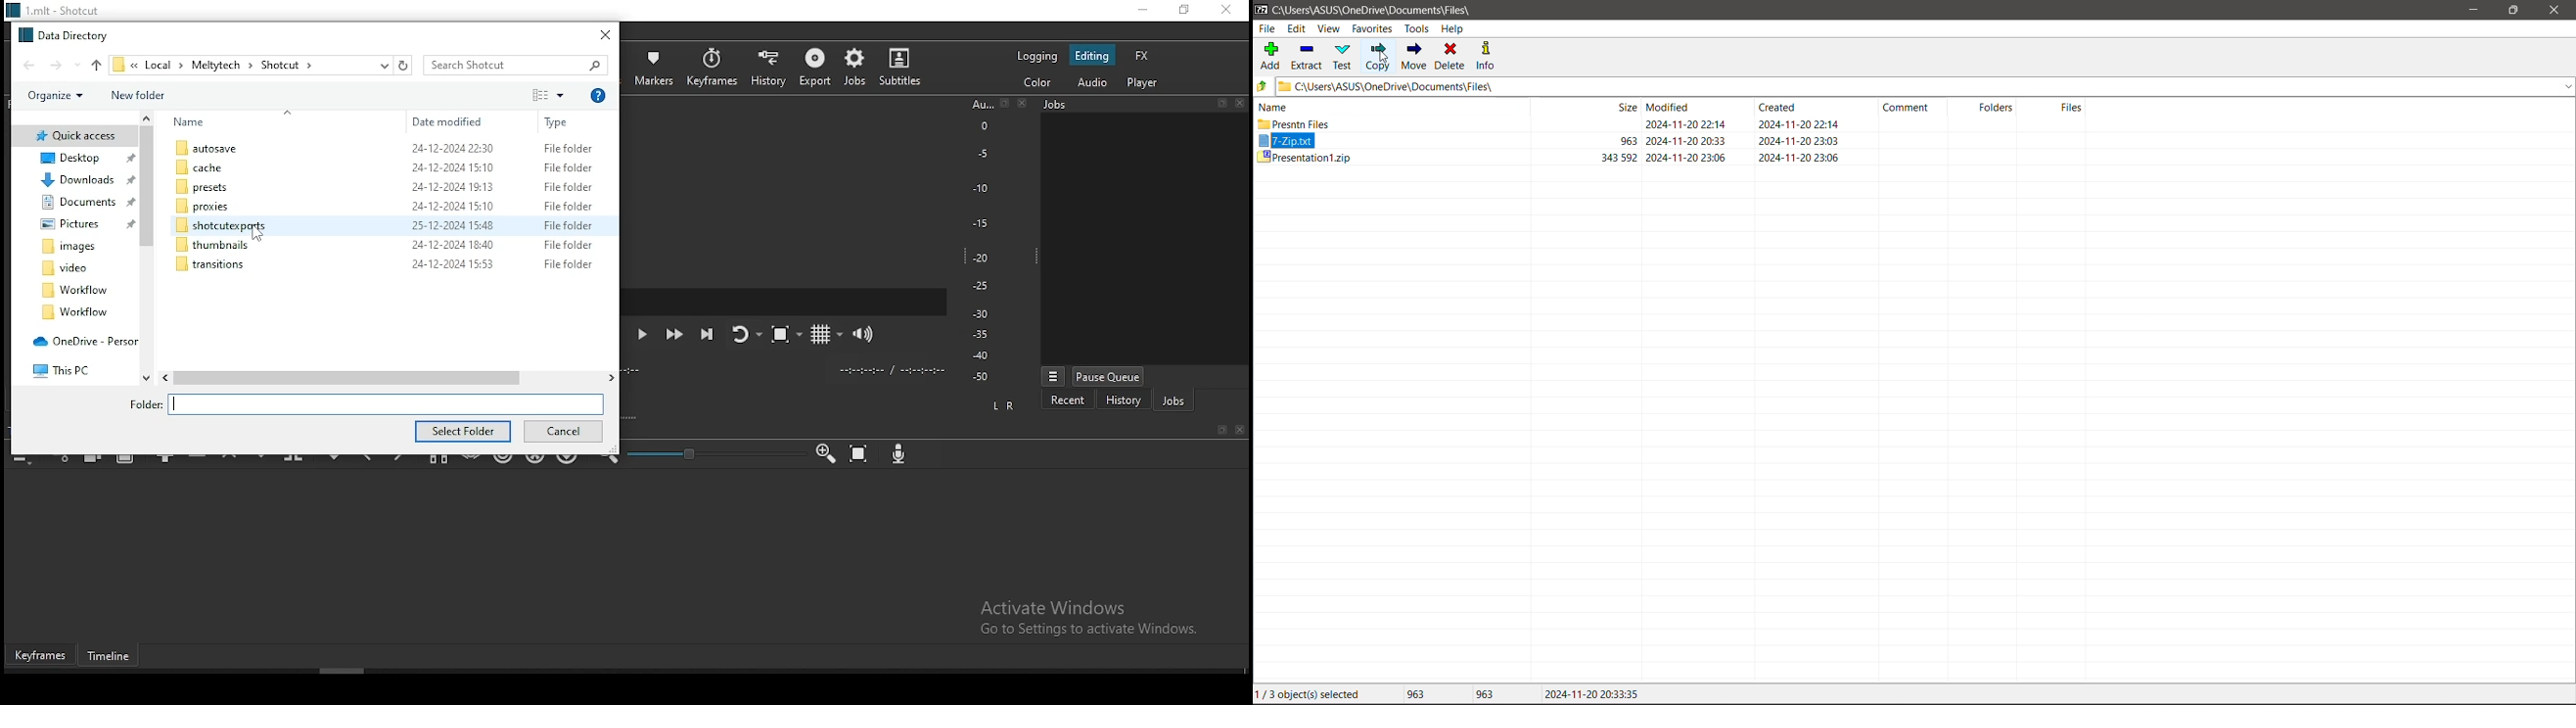 The width and height of the screenshot is (2576, 728). Describe the element at coordinates (1173, 400) in the screenshot. I see `jobs` at that location.